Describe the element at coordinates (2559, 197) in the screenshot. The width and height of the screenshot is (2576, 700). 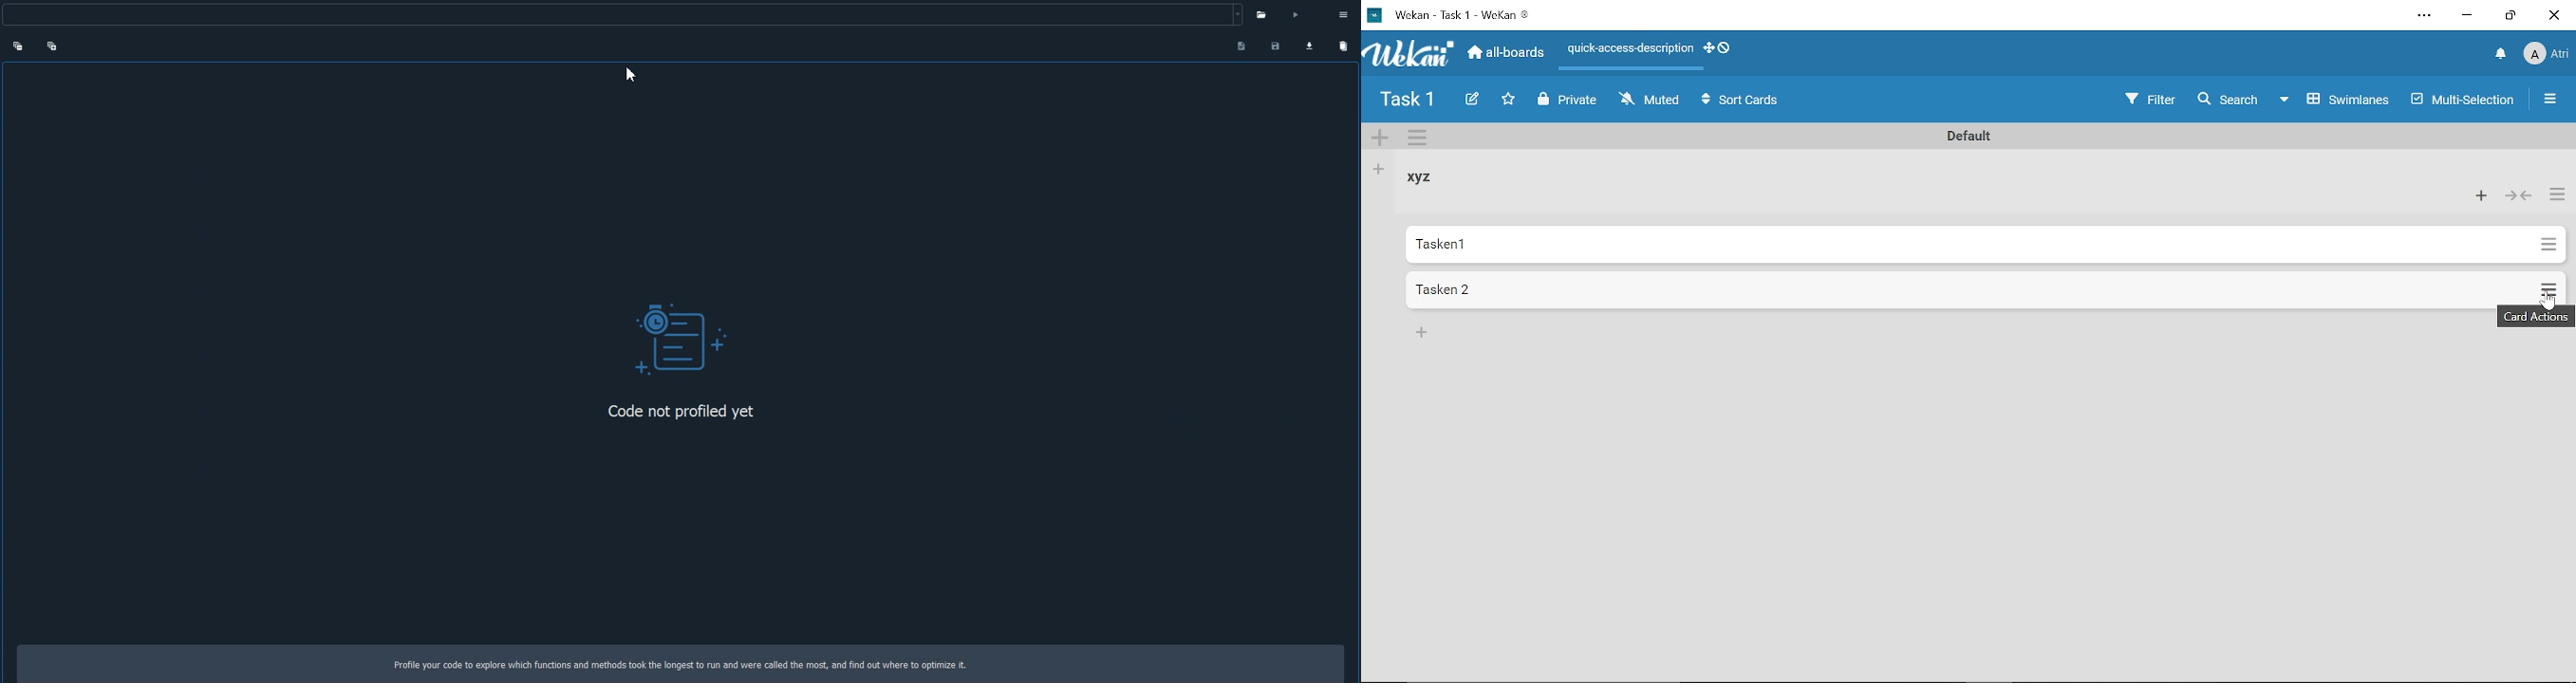
I see `List actions` at that location.